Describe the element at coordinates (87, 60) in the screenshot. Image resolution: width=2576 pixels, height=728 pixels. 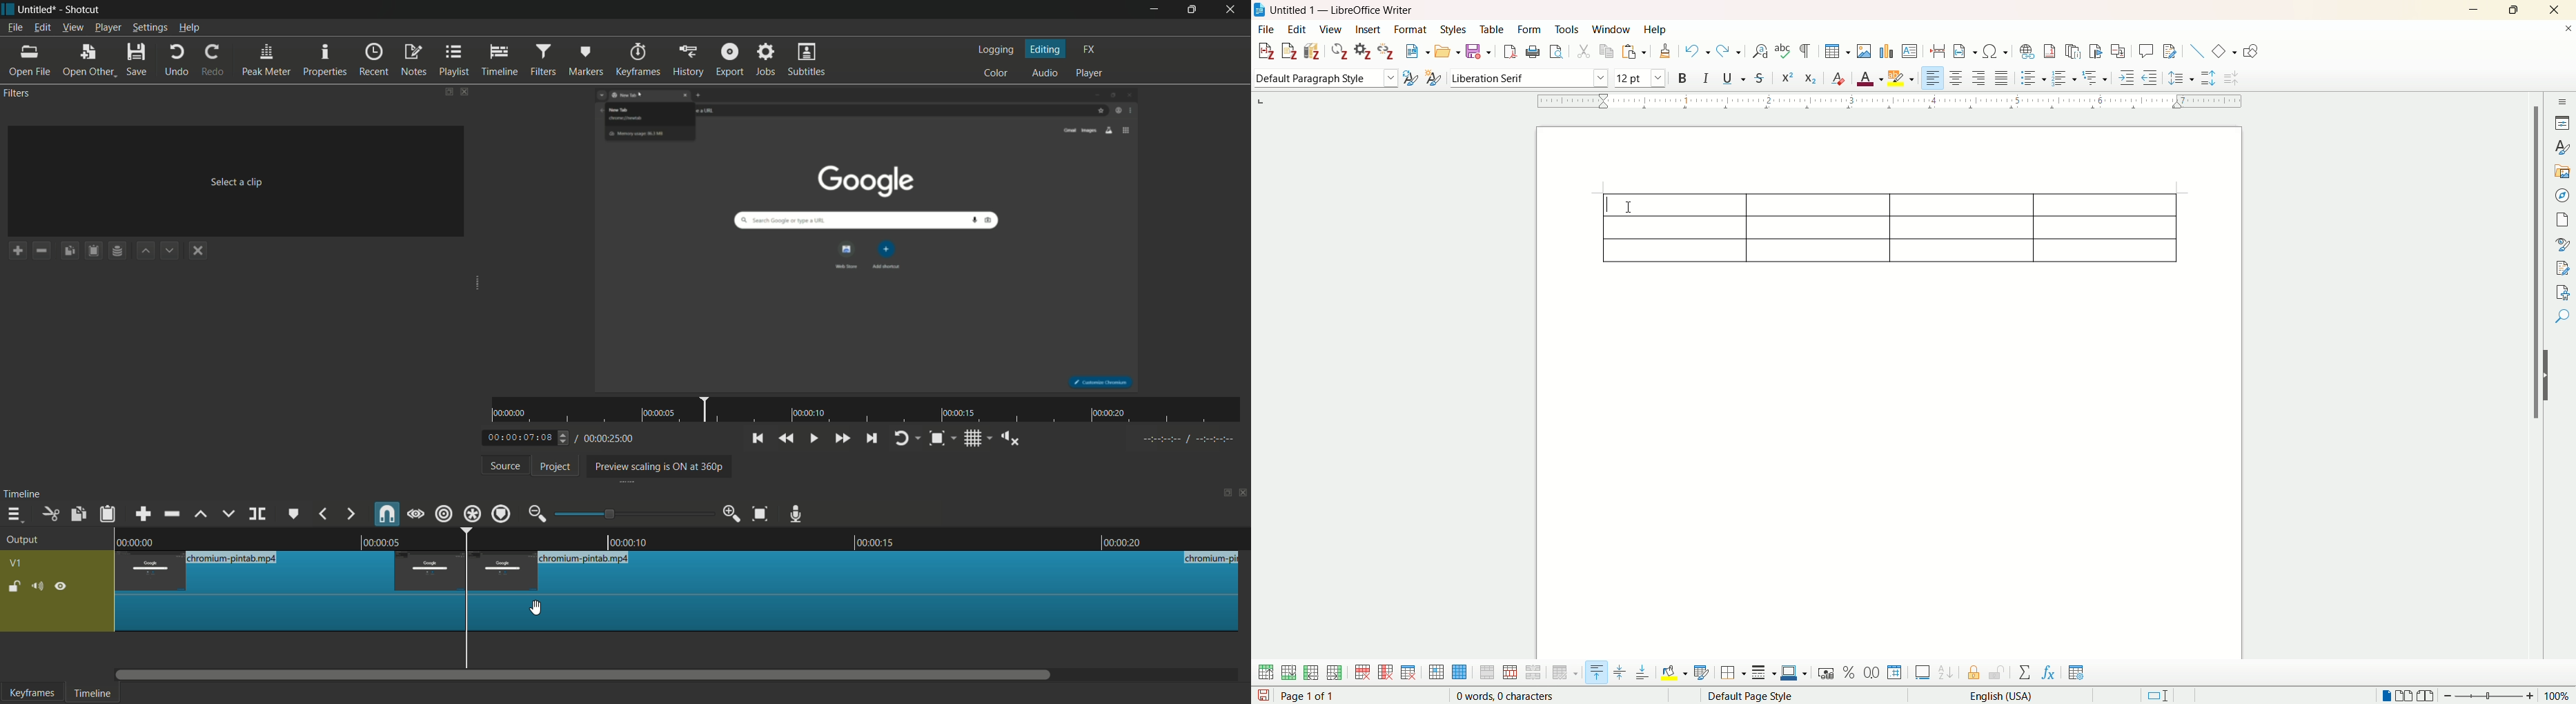
I see `open other` at that location.